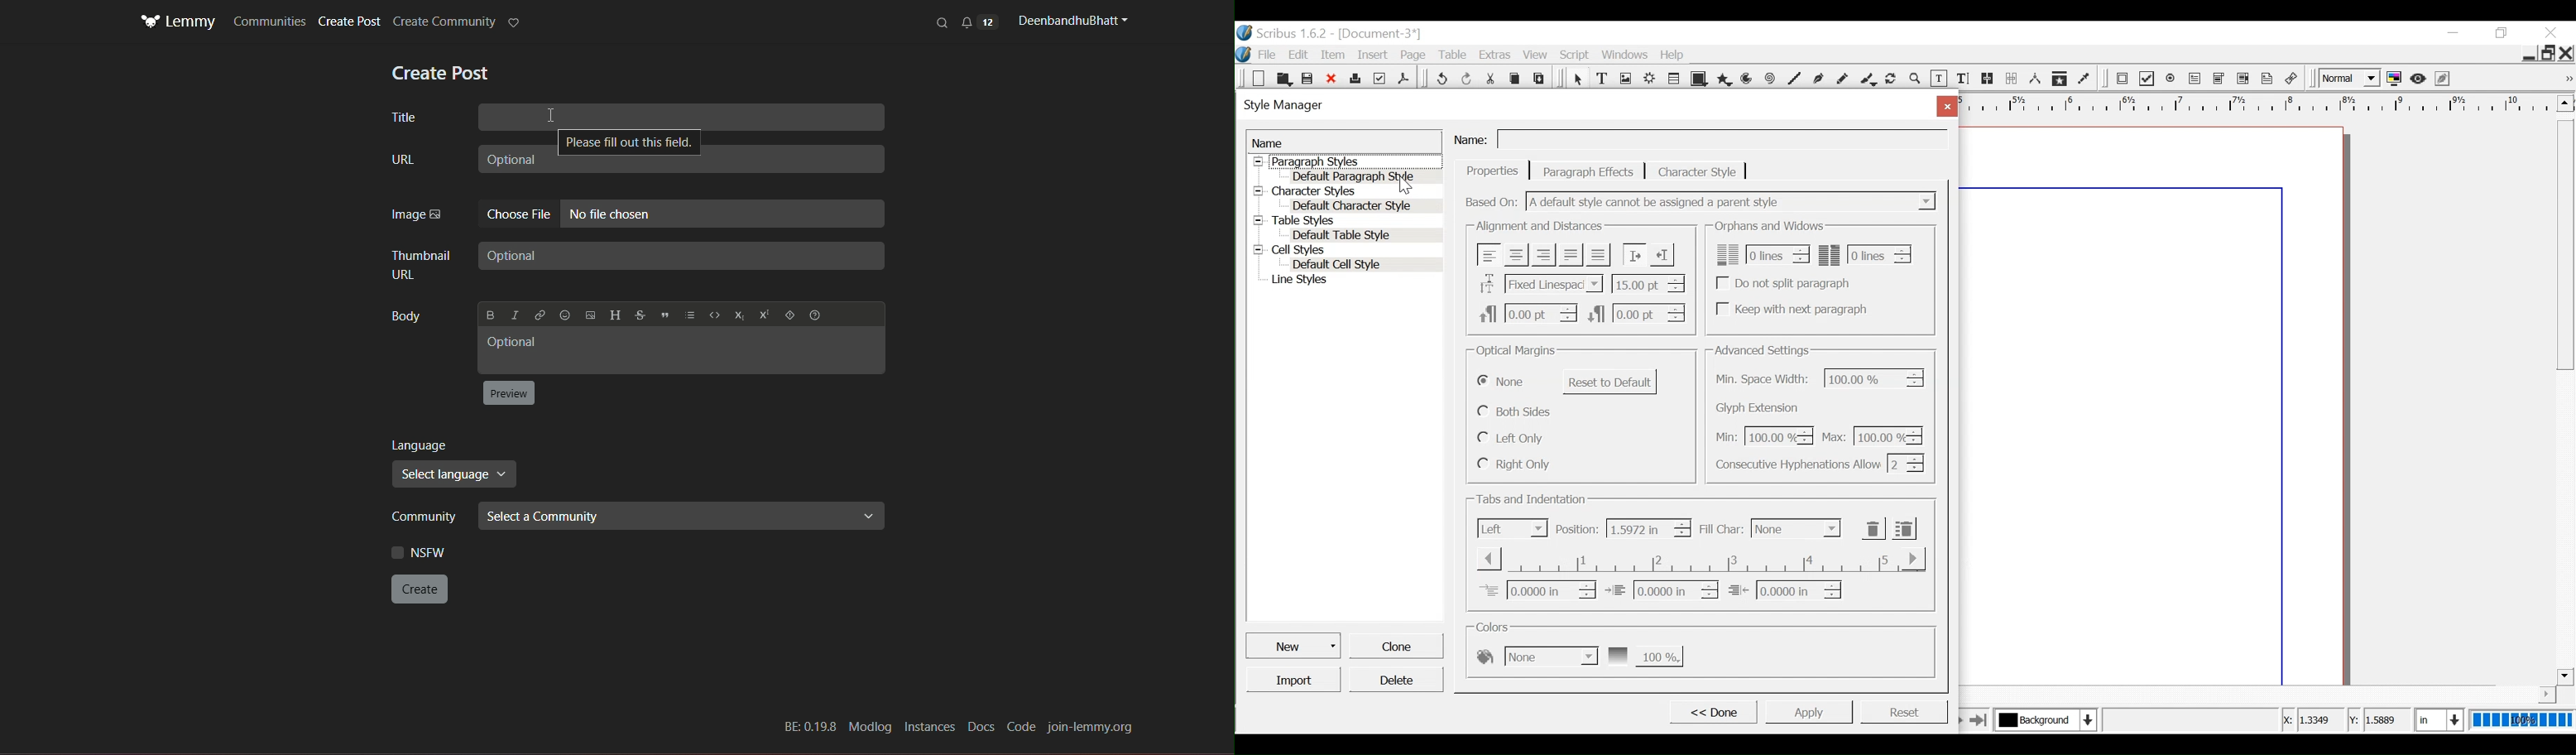  Describe the element at coordinates (444, 22) in the screenshot. I see `create community` at that location.